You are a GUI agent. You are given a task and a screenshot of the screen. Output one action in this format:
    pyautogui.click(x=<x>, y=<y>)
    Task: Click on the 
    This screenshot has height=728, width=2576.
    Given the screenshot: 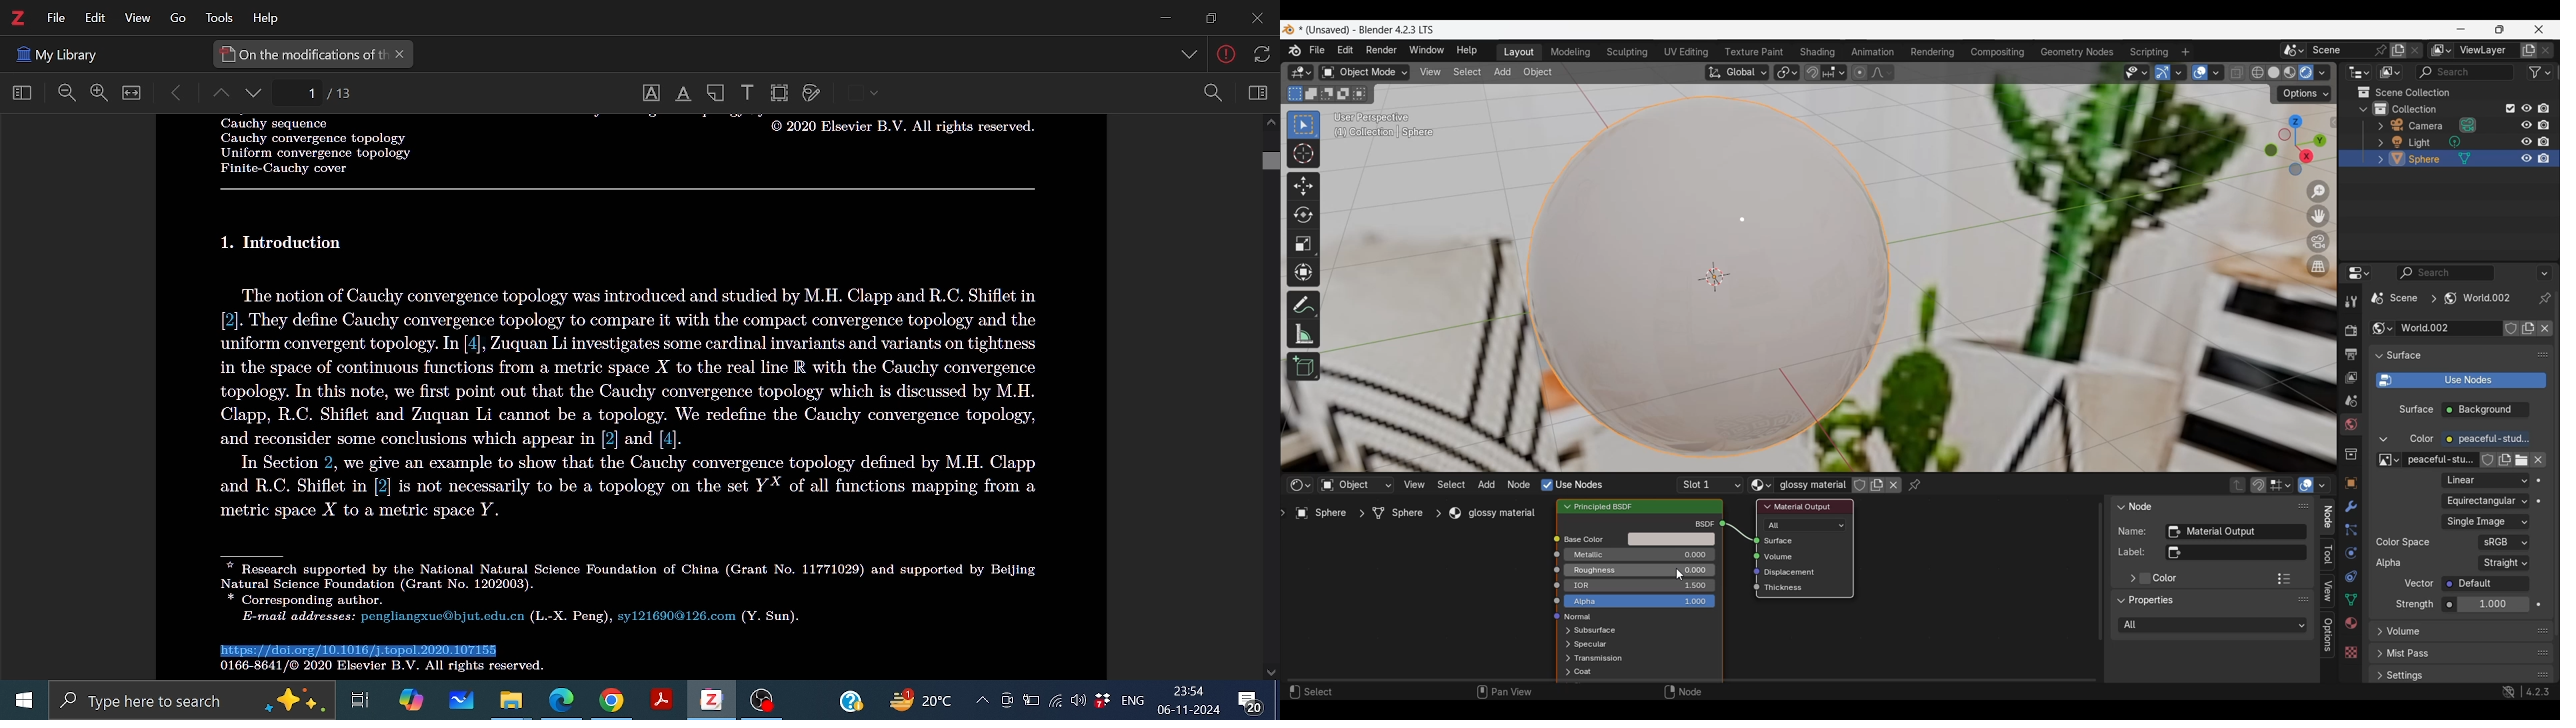 What is the action you would take?
    pyautogui.click(x=875, y=94)
    